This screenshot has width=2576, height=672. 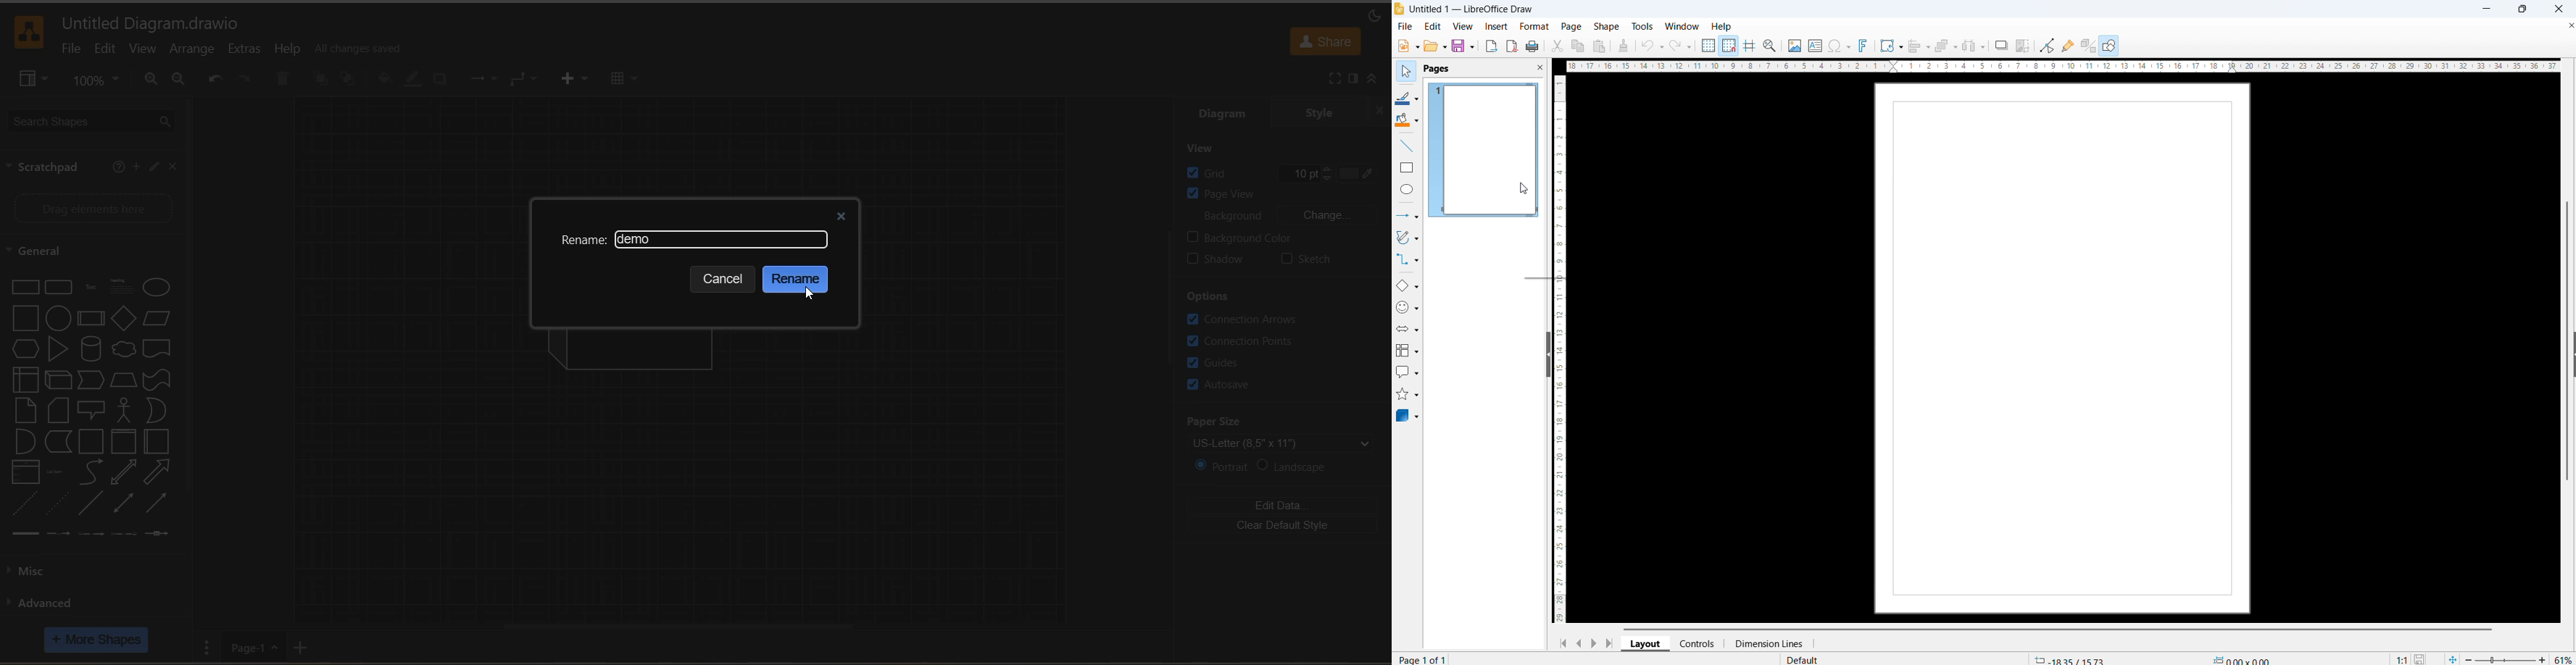 I want to click on go to last page, so click(x=1609, y=643).